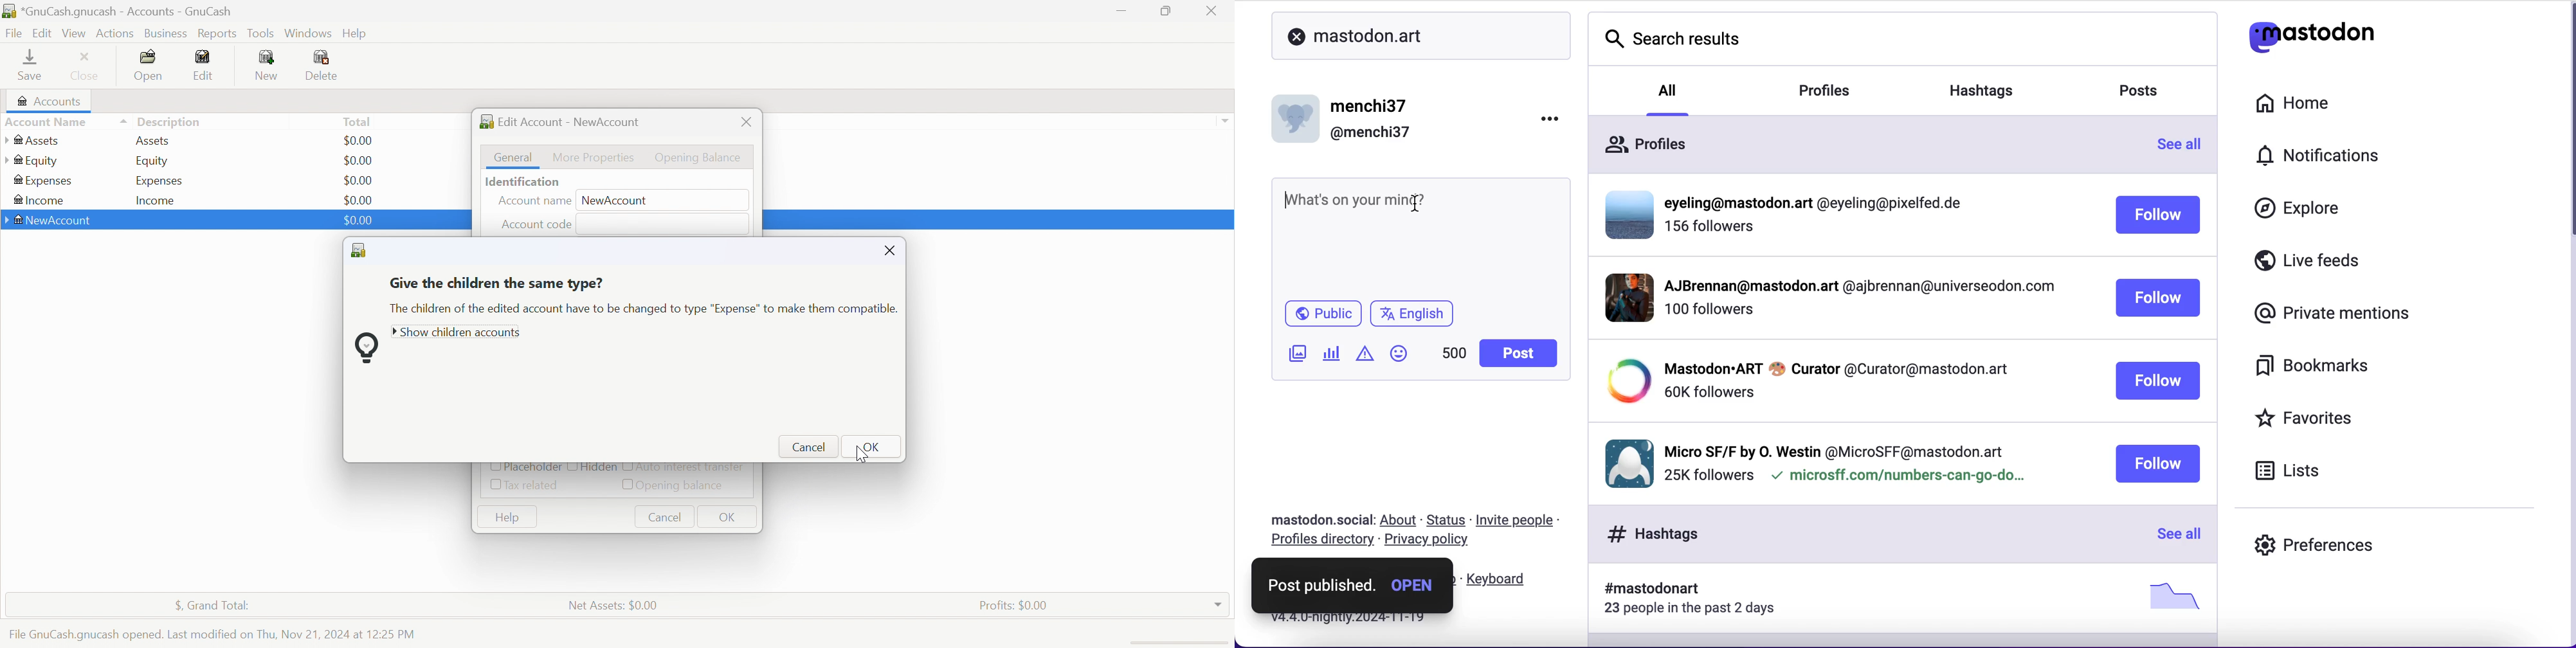  I want to click on @menchi37, so click(1371, 133).